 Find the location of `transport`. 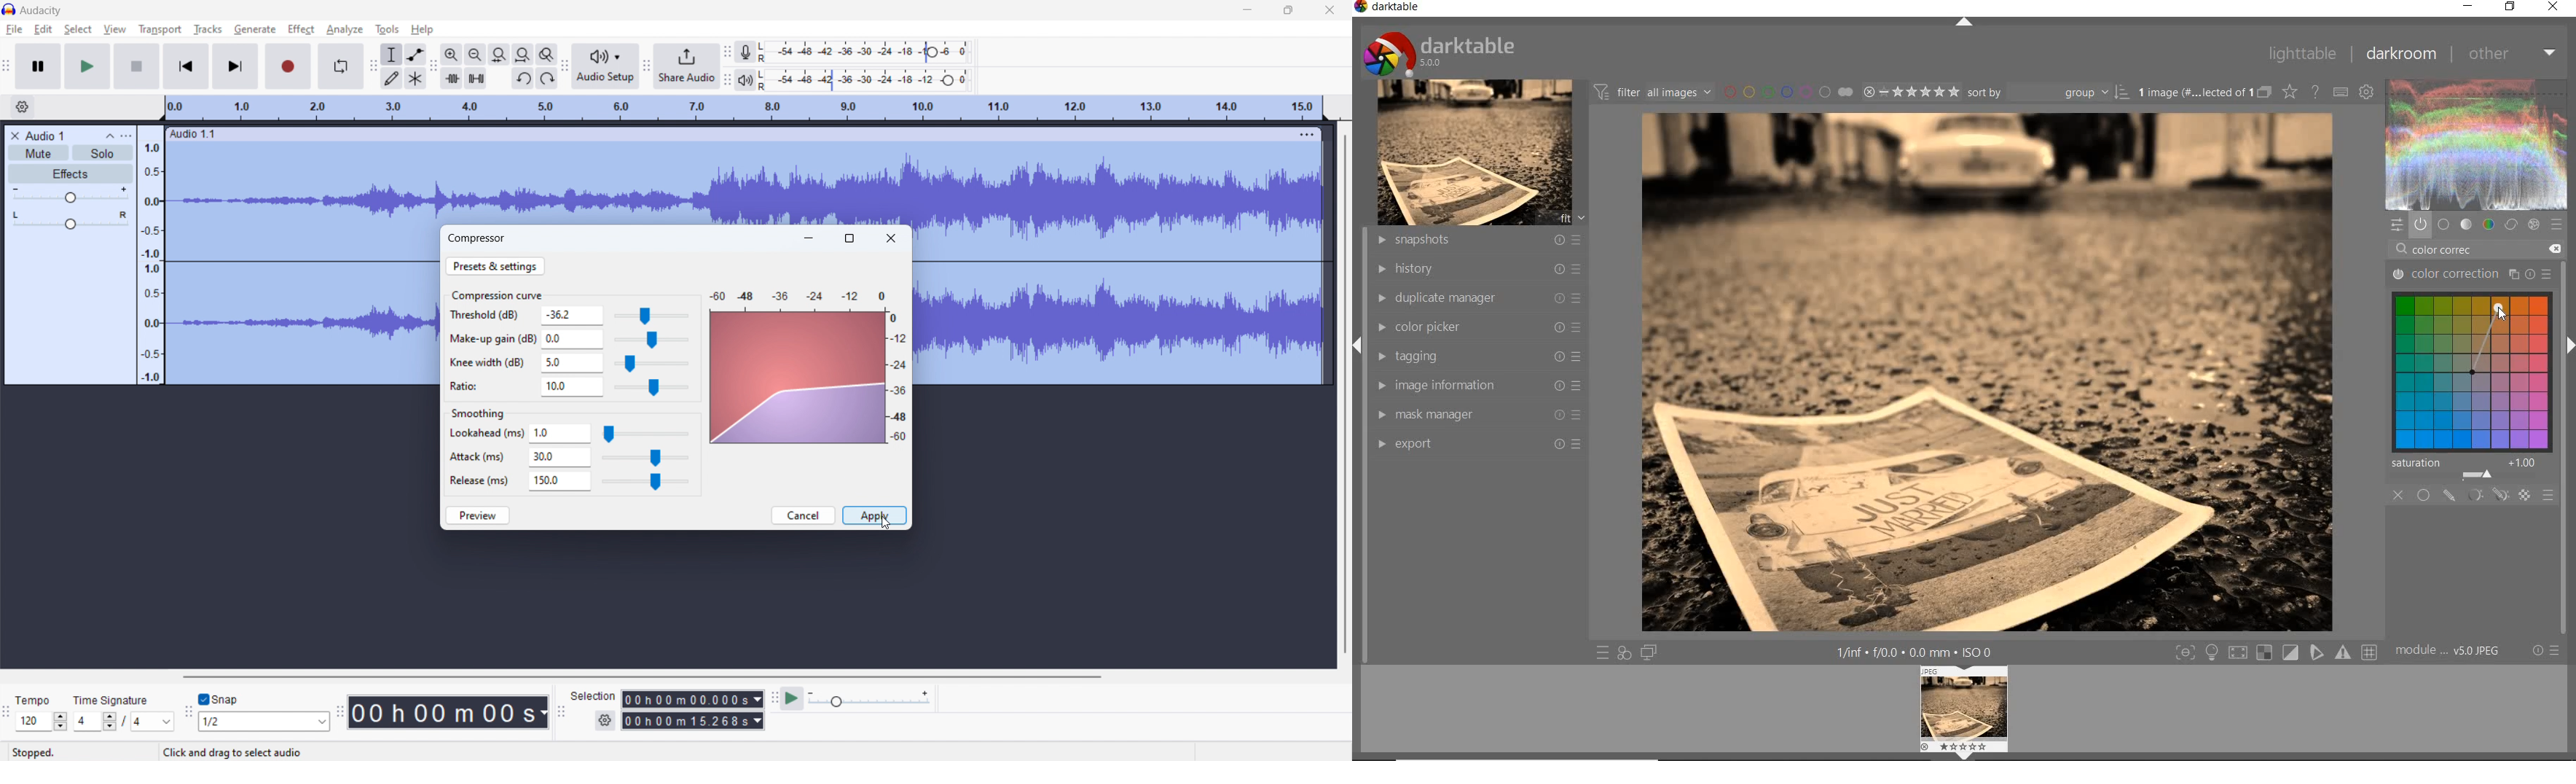

transport is located at coordinates (160, 30).